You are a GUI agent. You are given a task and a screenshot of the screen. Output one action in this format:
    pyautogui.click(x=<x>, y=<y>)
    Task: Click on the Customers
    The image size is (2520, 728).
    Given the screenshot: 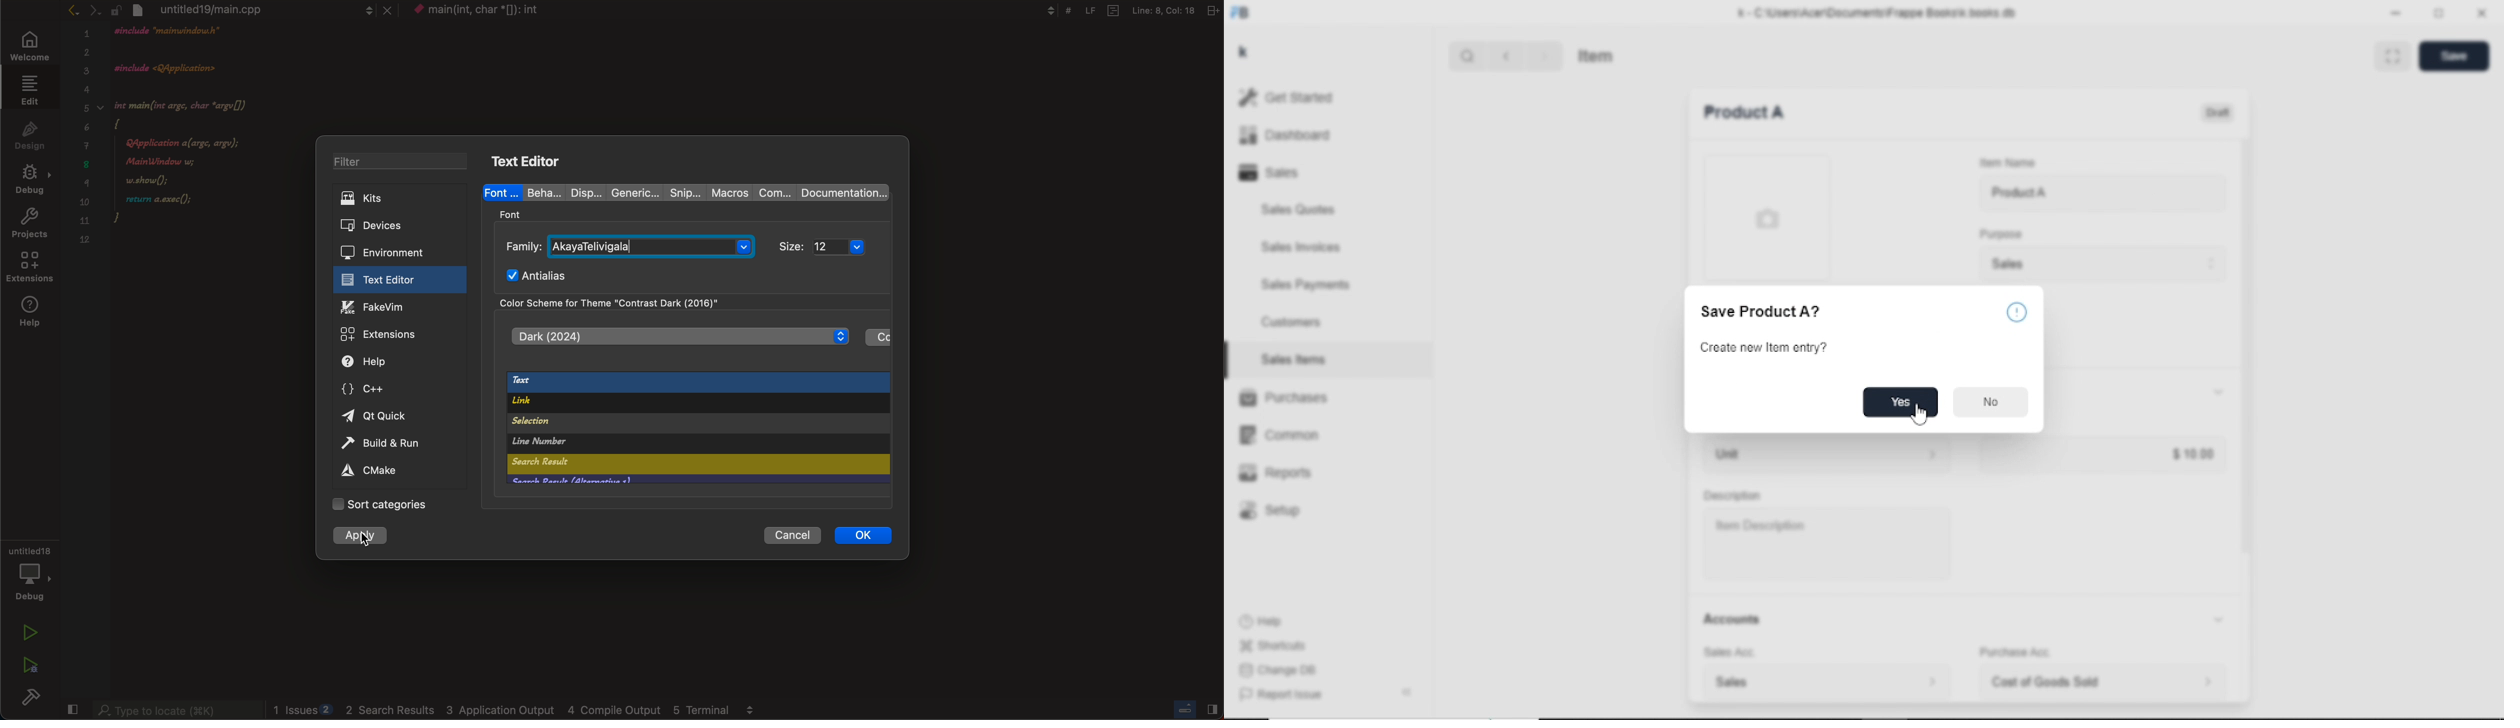 What is the action you would take?
    pyautogui.click(x=1293, y=321)
    